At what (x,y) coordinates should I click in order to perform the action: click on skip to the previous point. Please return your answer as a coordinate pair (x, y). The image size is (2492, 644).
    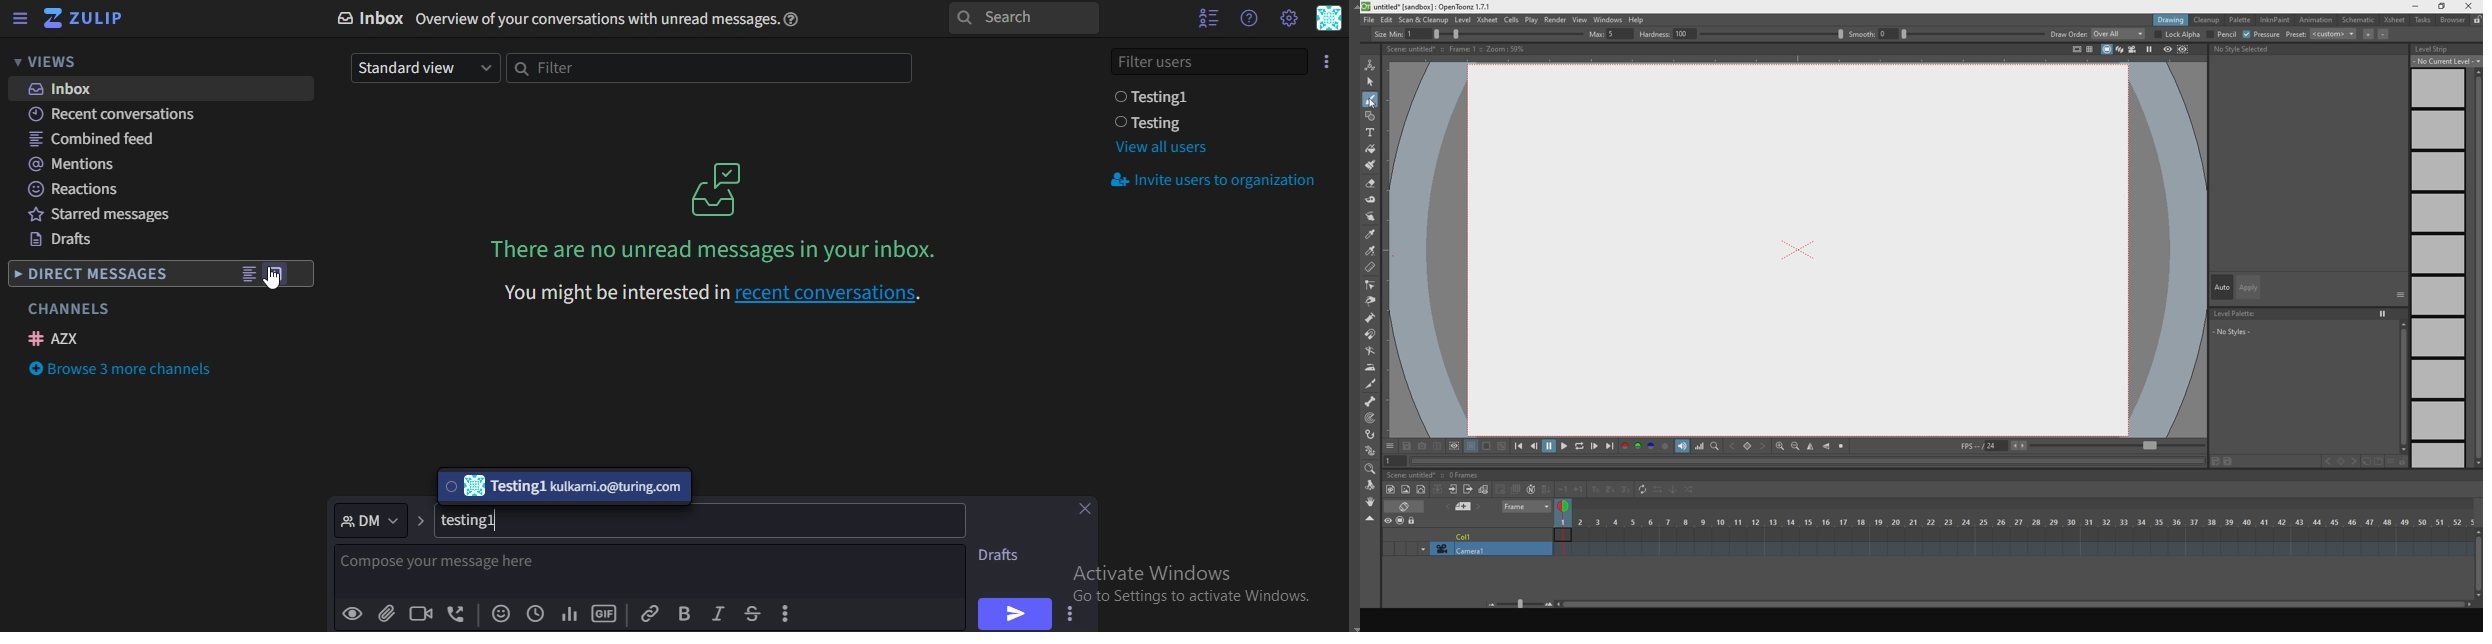
    Looking at the image, I should click on (1517, 447).